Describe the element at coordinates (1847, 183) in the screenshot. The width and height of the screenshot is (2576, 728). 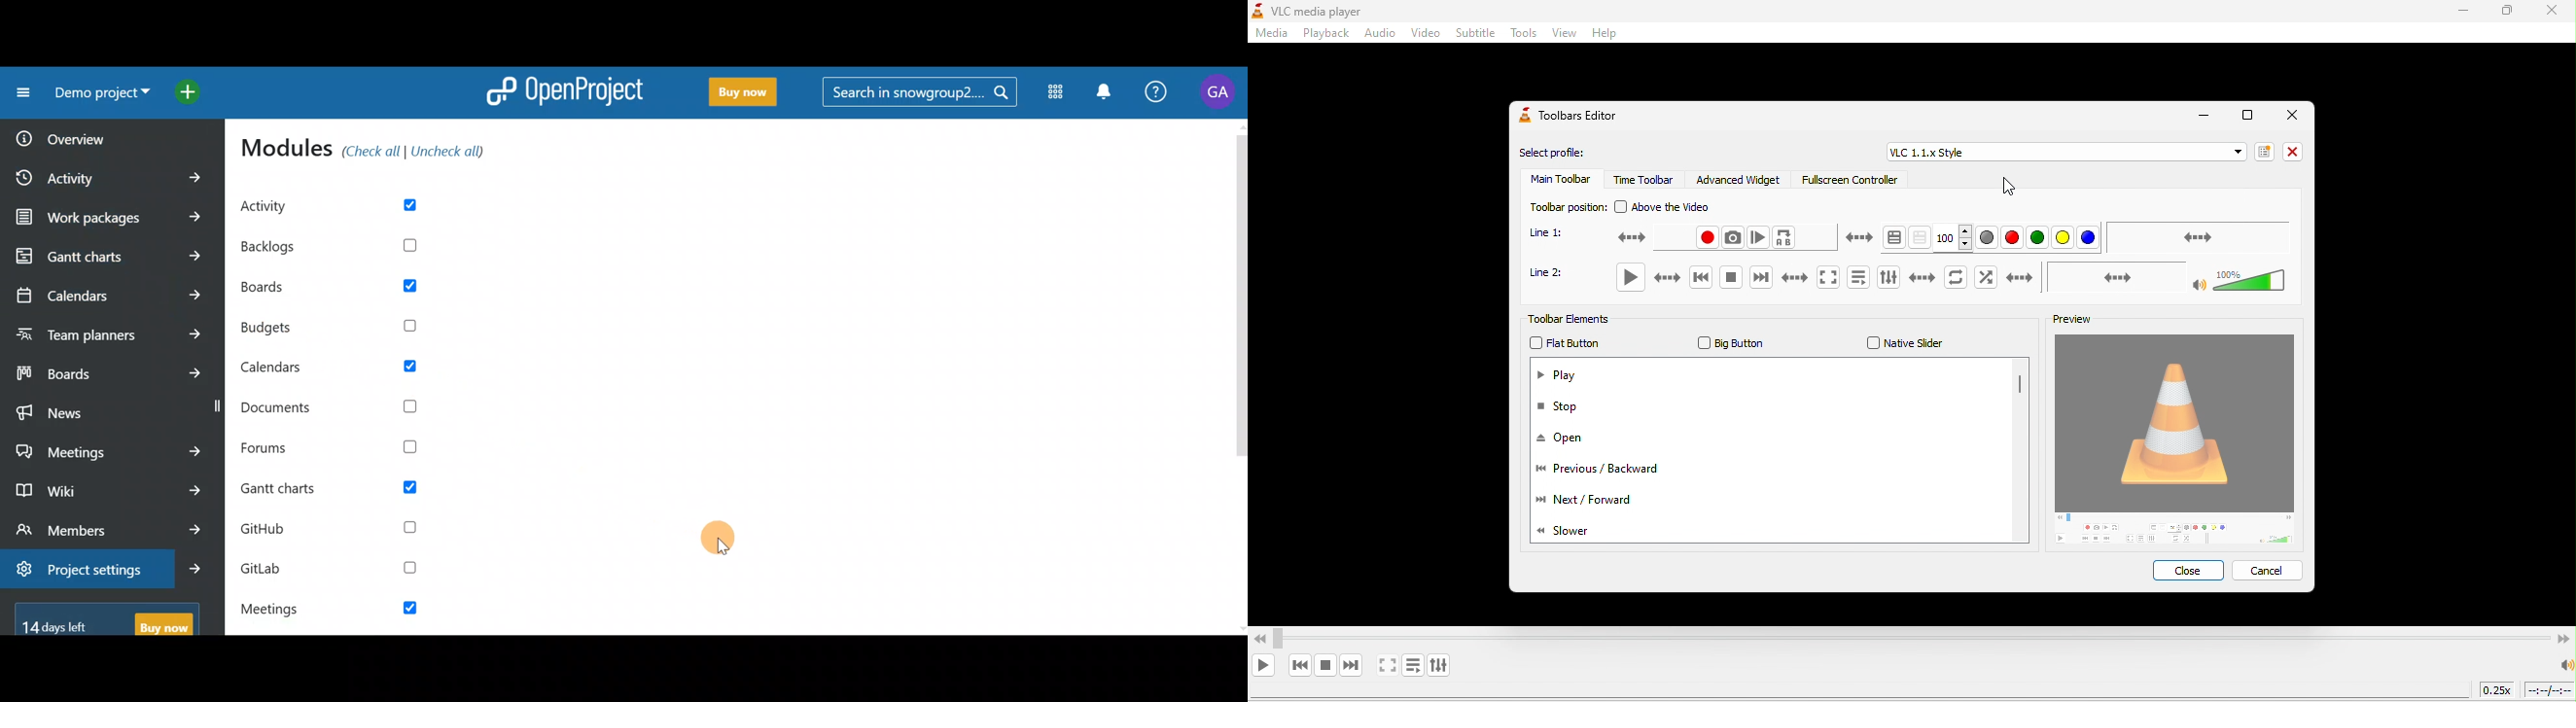
I see `fullscreen controller` at that location.